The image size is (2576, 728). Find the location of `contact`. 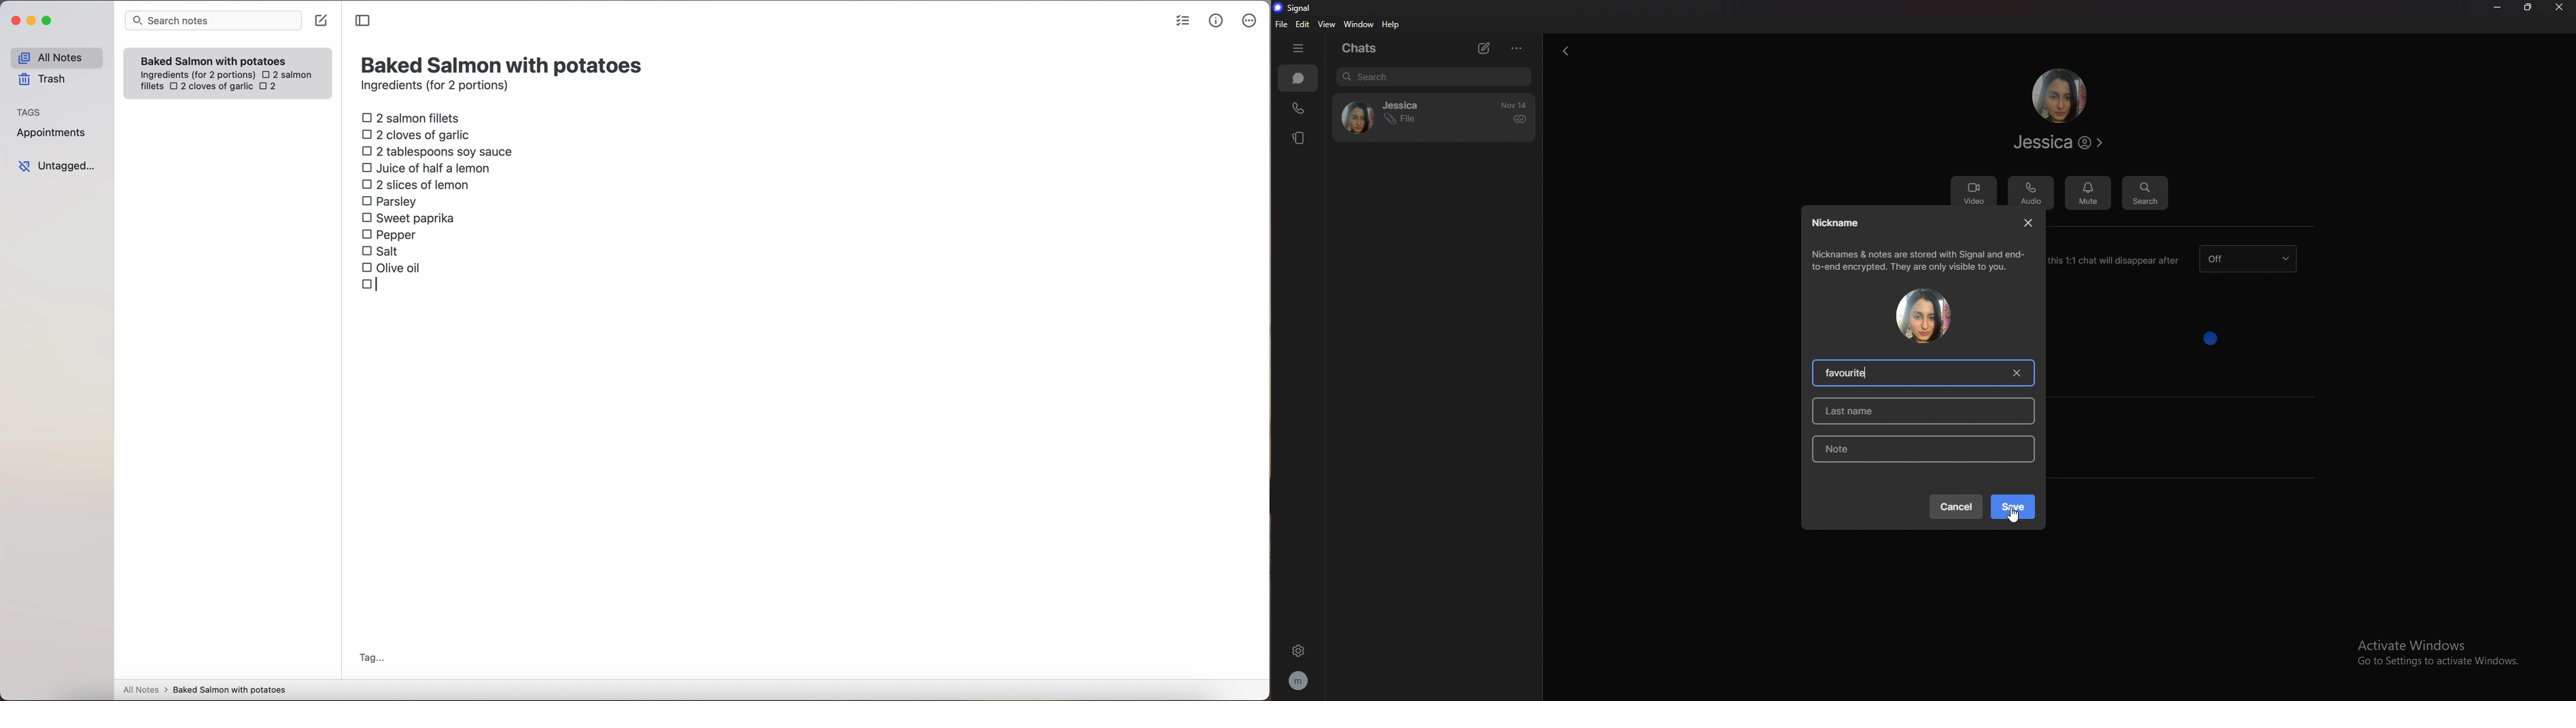

contact is located at coordinates (1389, 115).